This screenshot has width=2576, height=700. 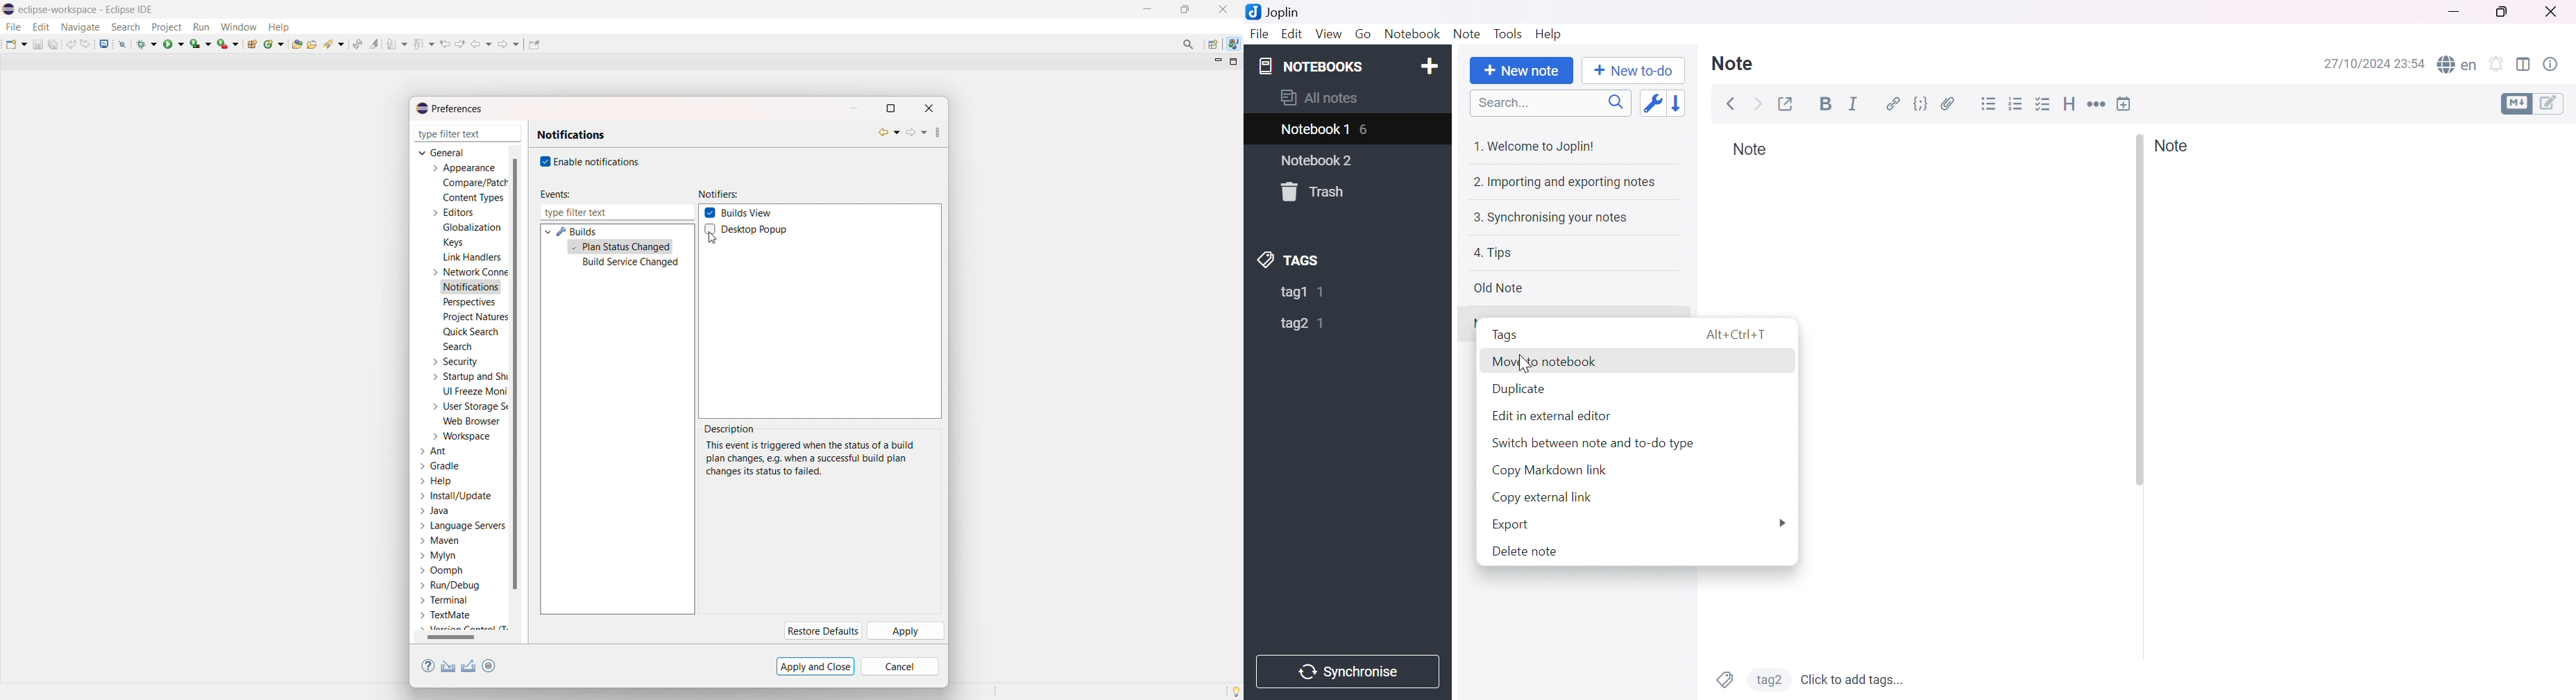 I want to click on install/update, so click(x=457, y=496).